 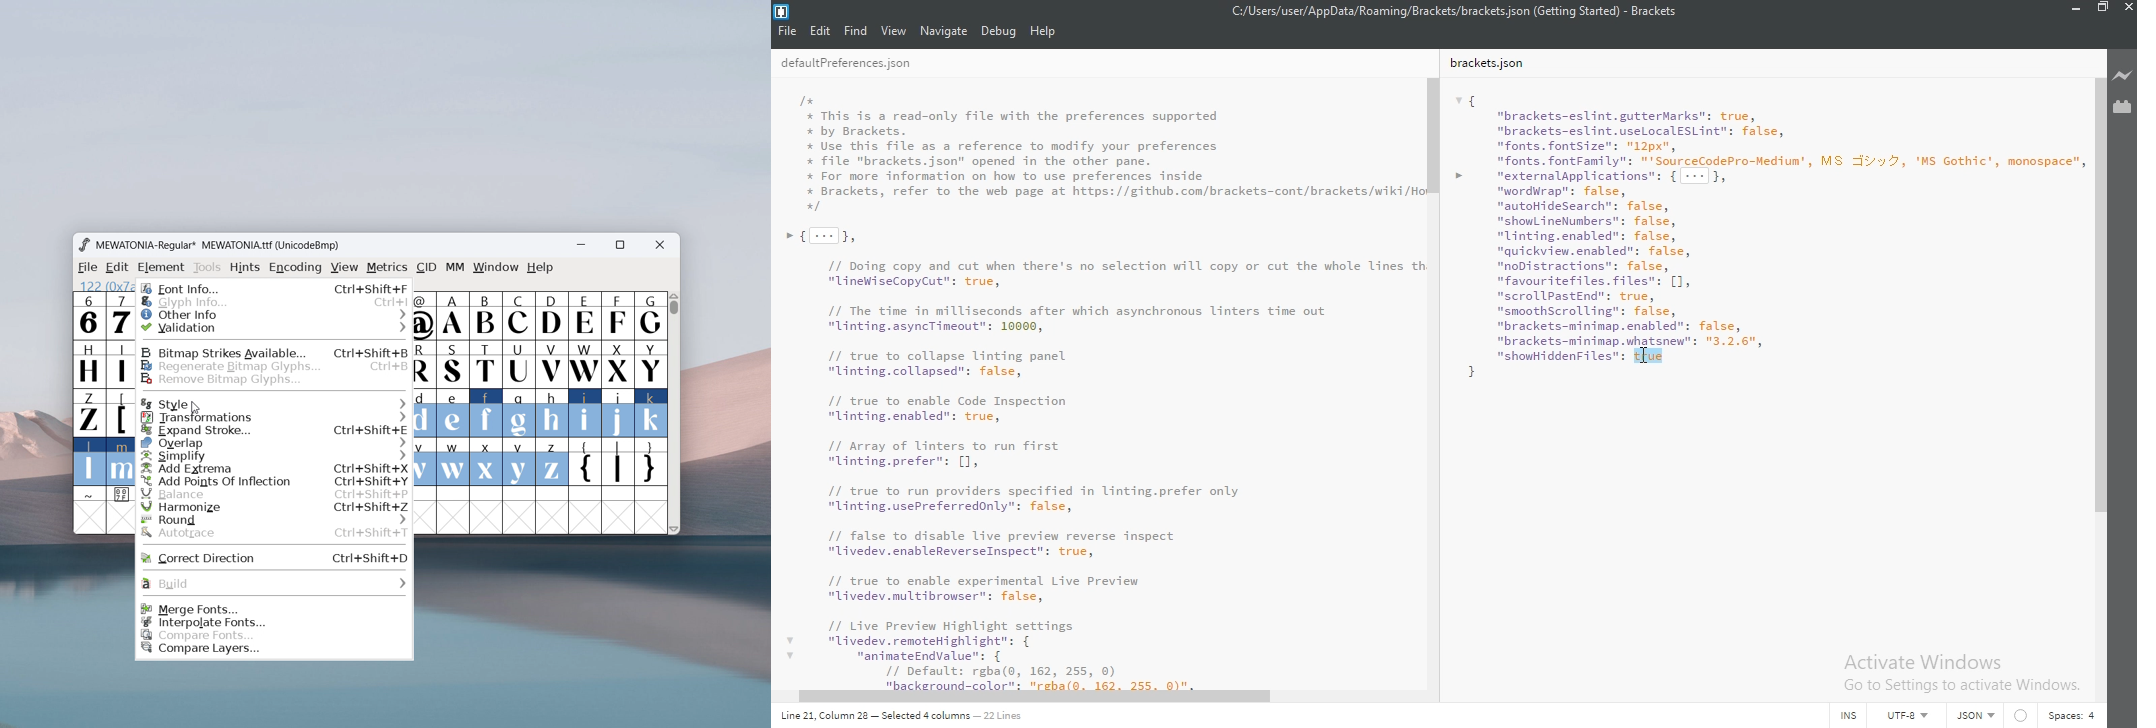 What do you see at coordinates (89, 315) in the screenshot?
I see `6` at bounding box center [89, 315].